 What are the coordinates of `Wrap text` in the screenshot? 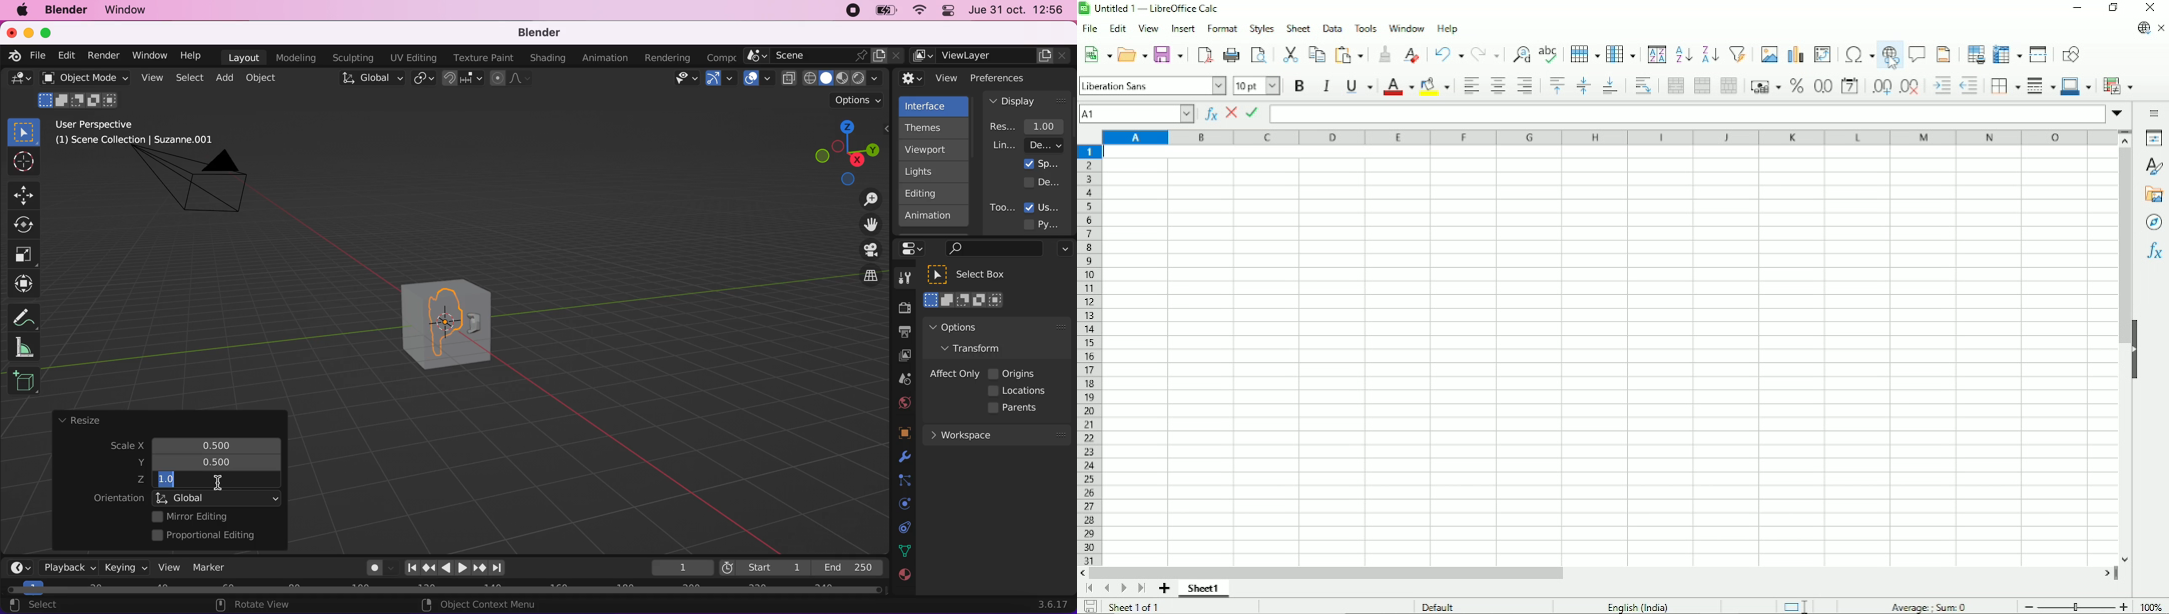 It's located at (1644, 85).